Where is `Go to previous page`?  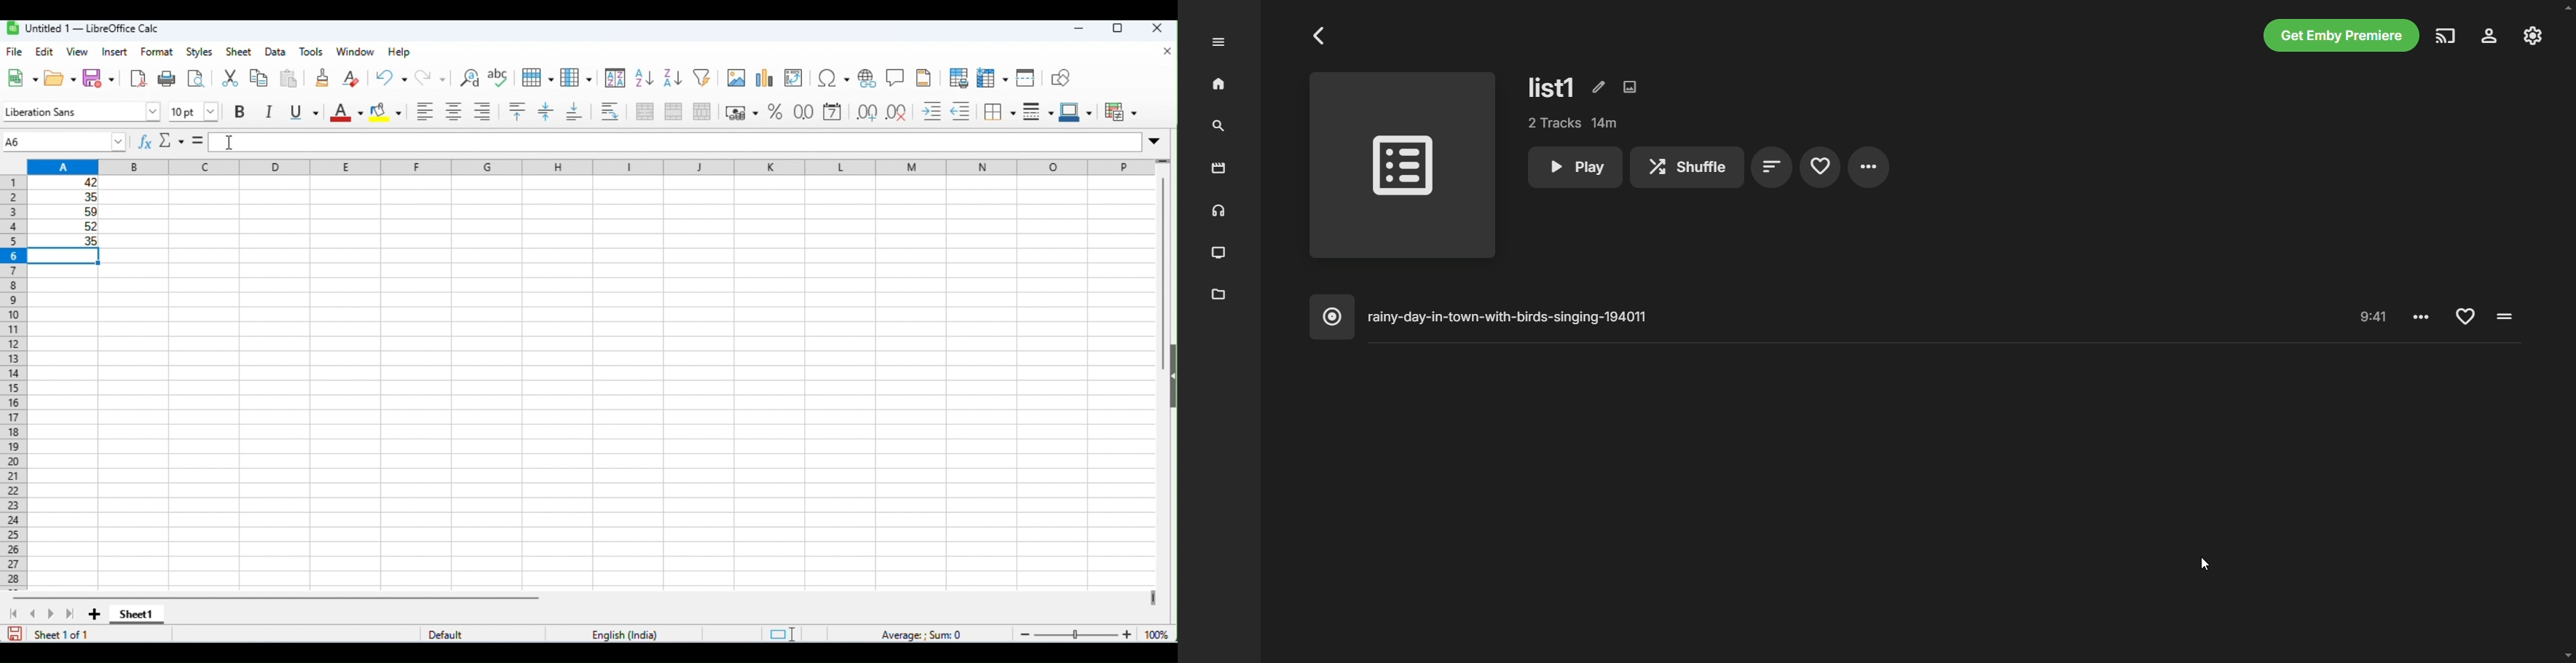
Go to previous page is located at coordinates (1320, 36).